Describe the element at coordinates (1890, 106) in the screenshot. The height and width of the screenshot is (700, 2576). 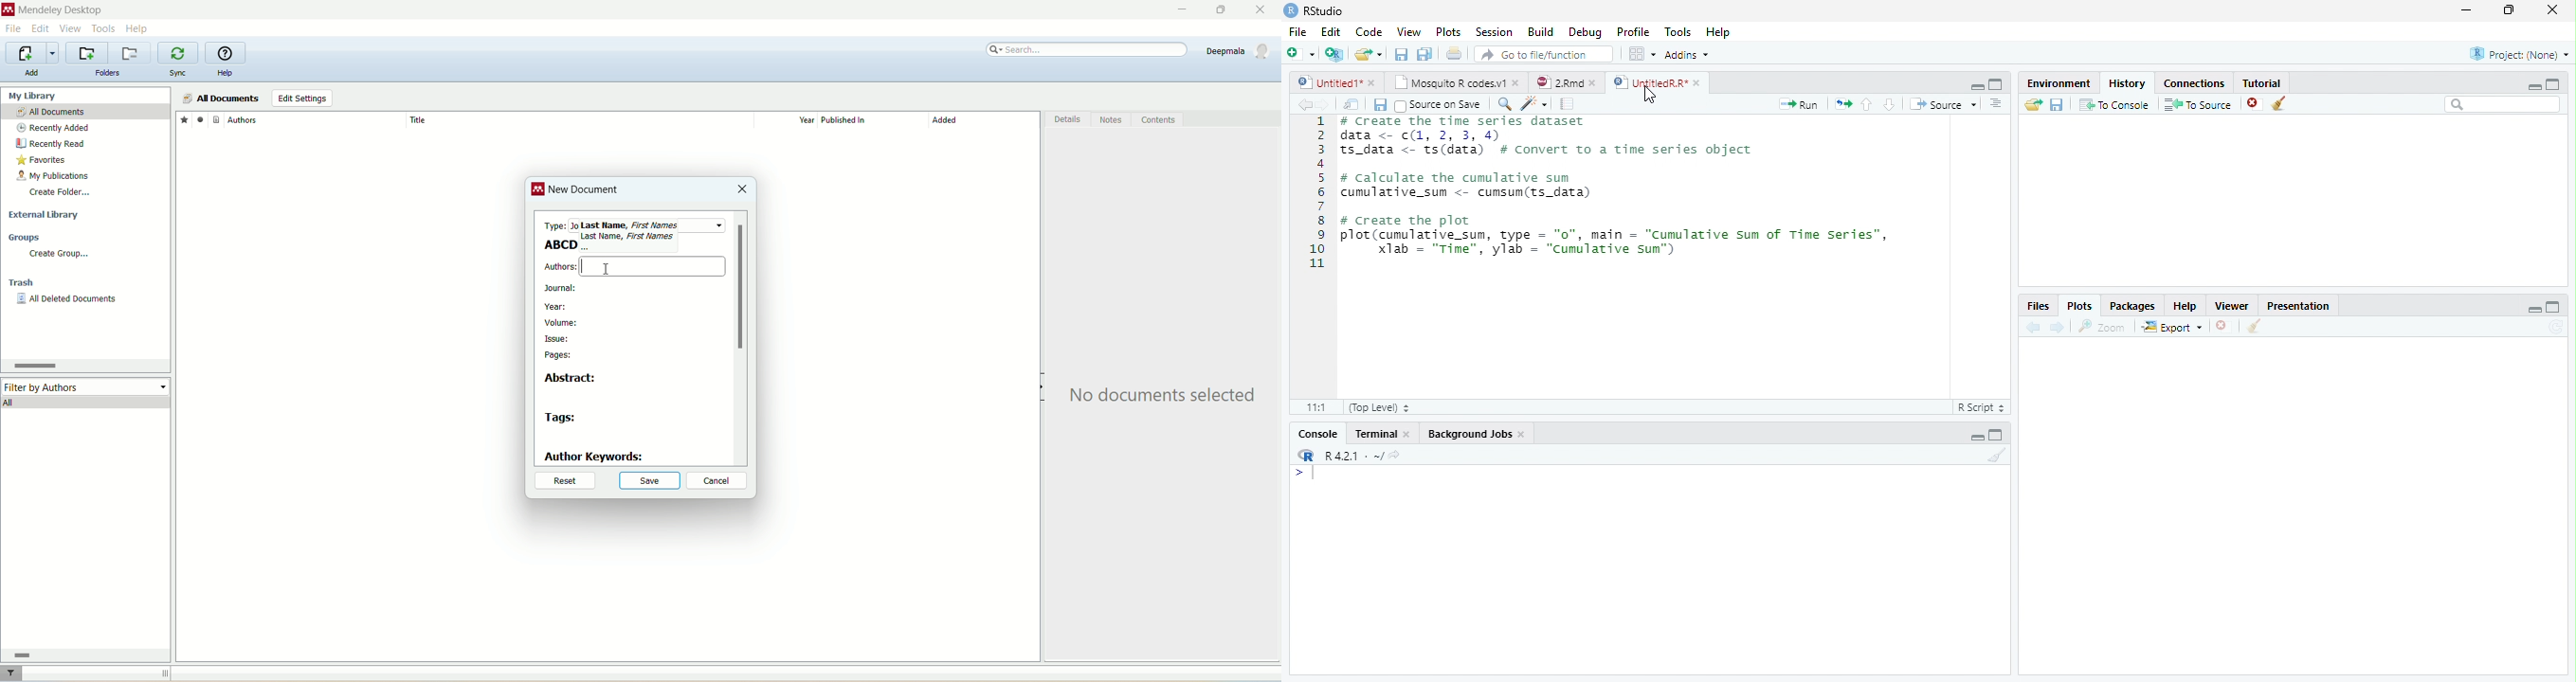
I see `Go to the next section ` at that location.